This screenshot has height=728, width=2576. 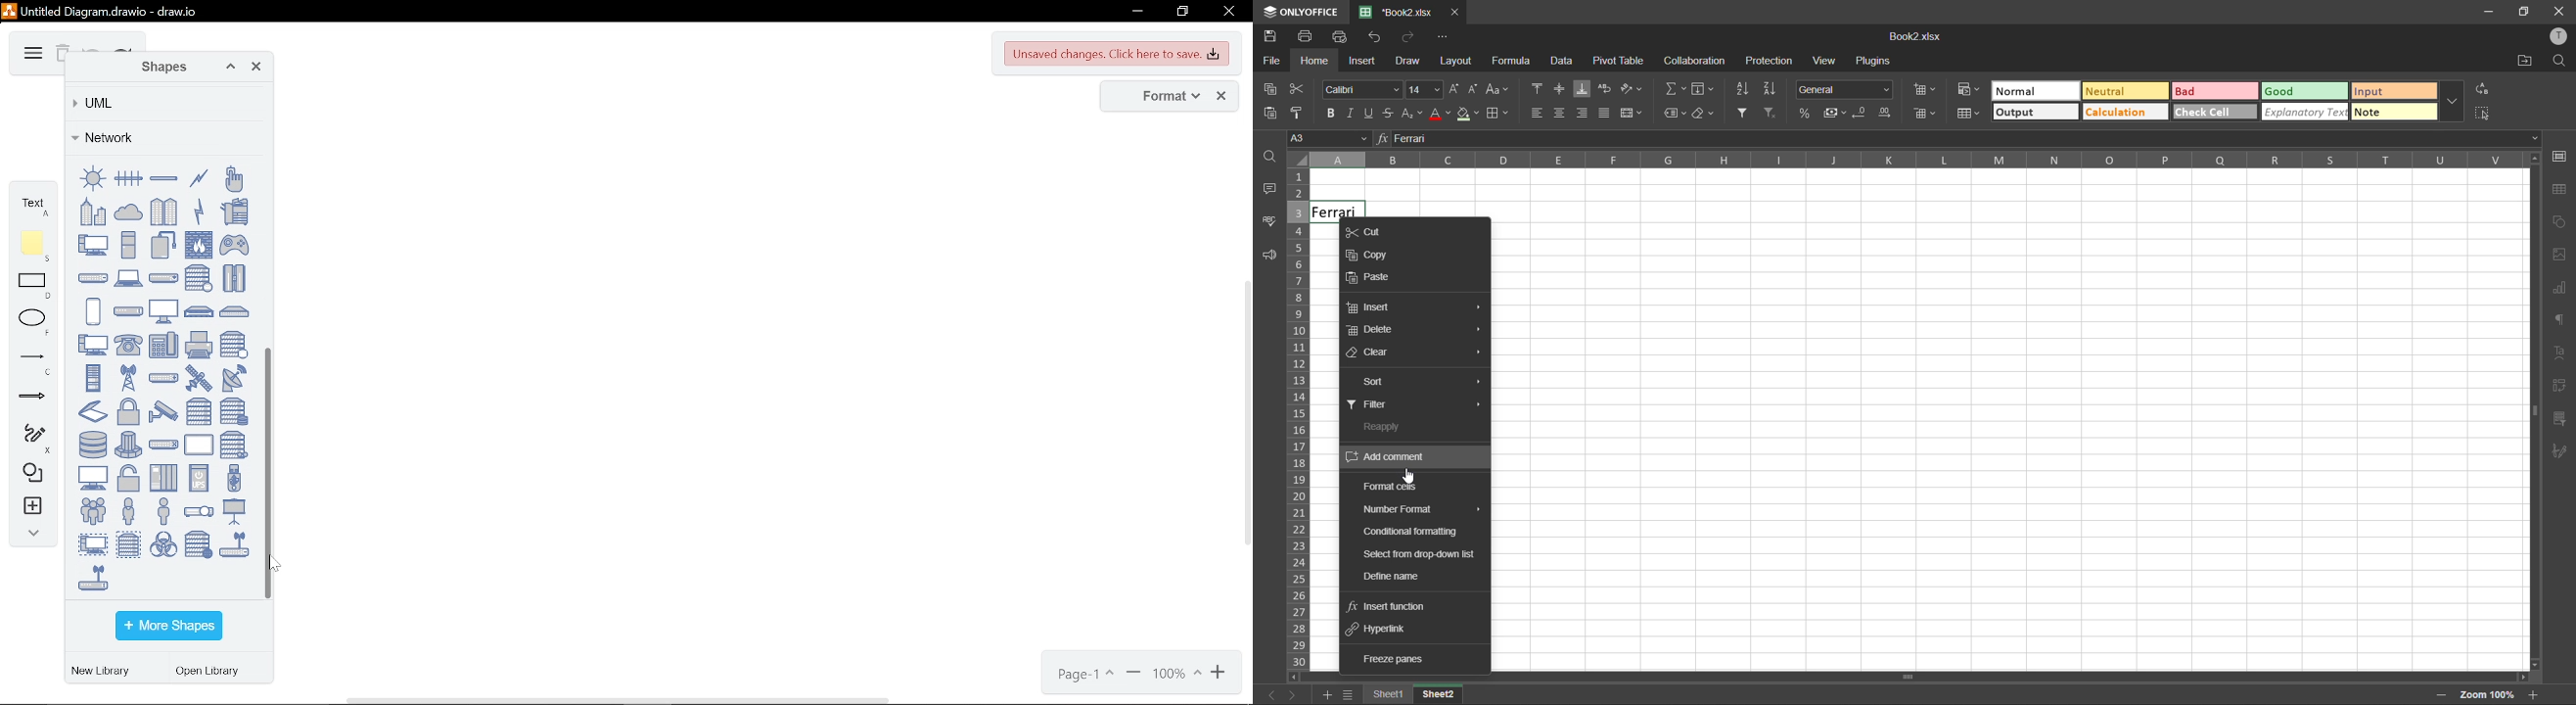 What do you see at coordinates (1373, 308) in the screenshot?
I see `insert` at bounding box center [1373, 308].